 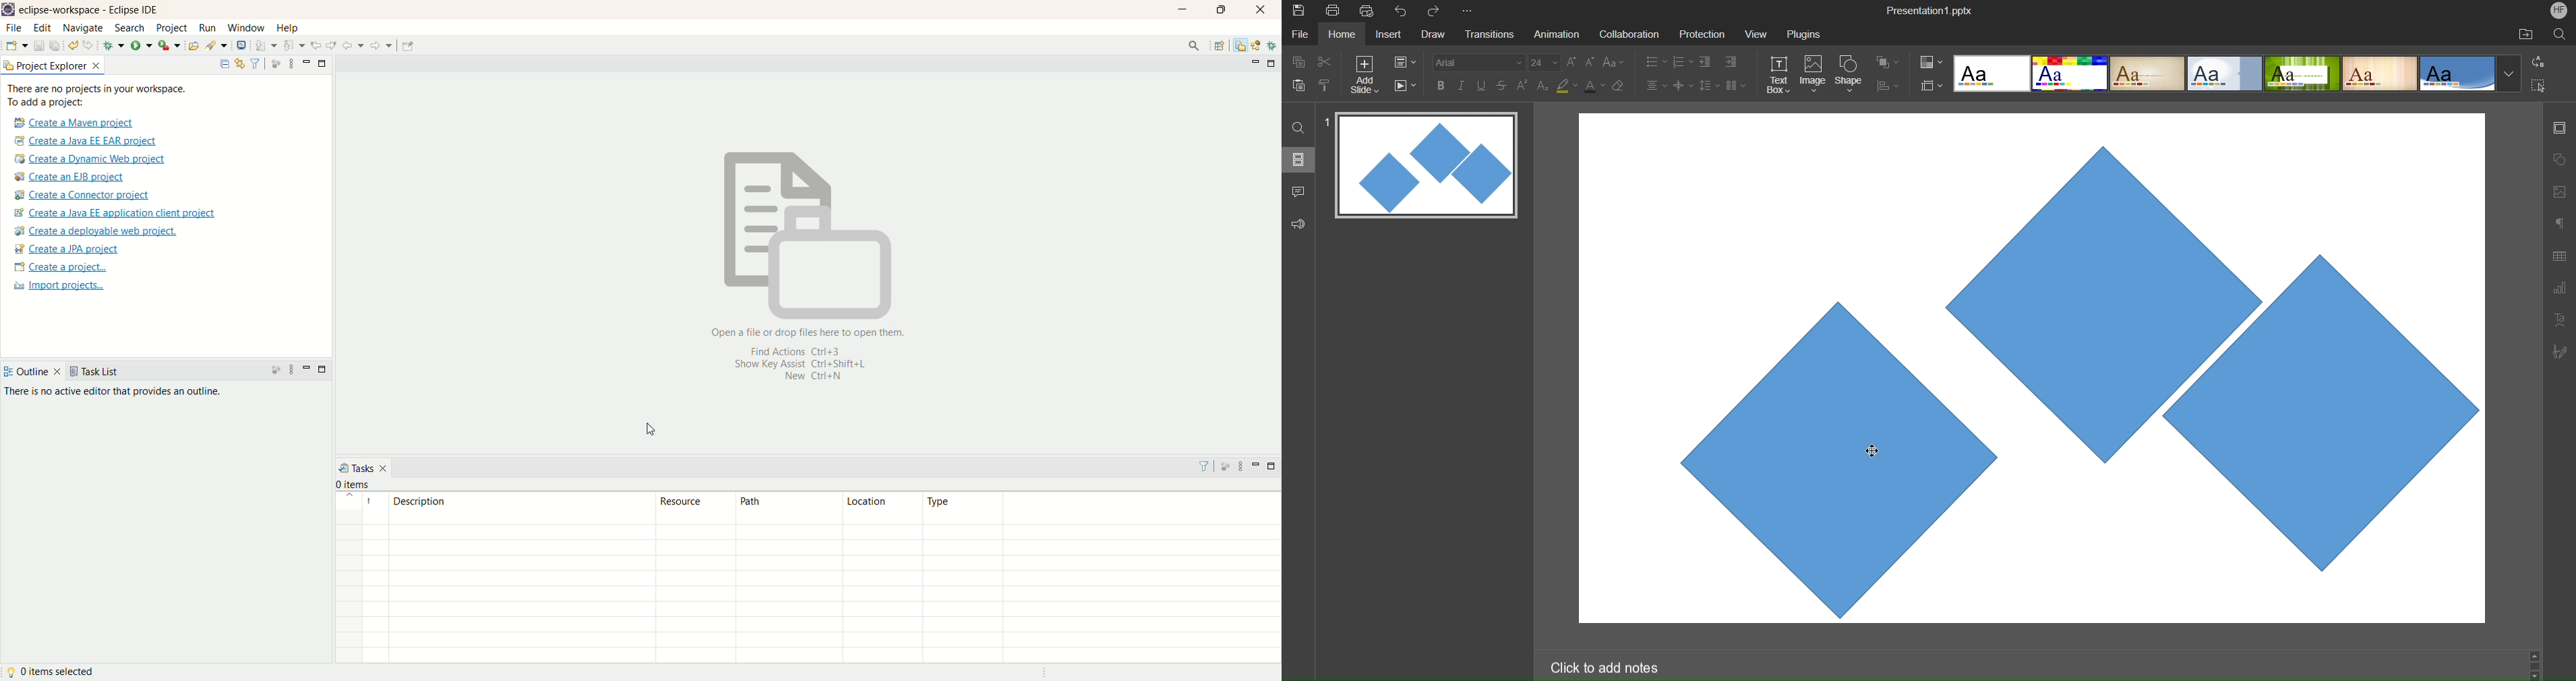 I want to click on create a connector project, so click(x=81, y=194).